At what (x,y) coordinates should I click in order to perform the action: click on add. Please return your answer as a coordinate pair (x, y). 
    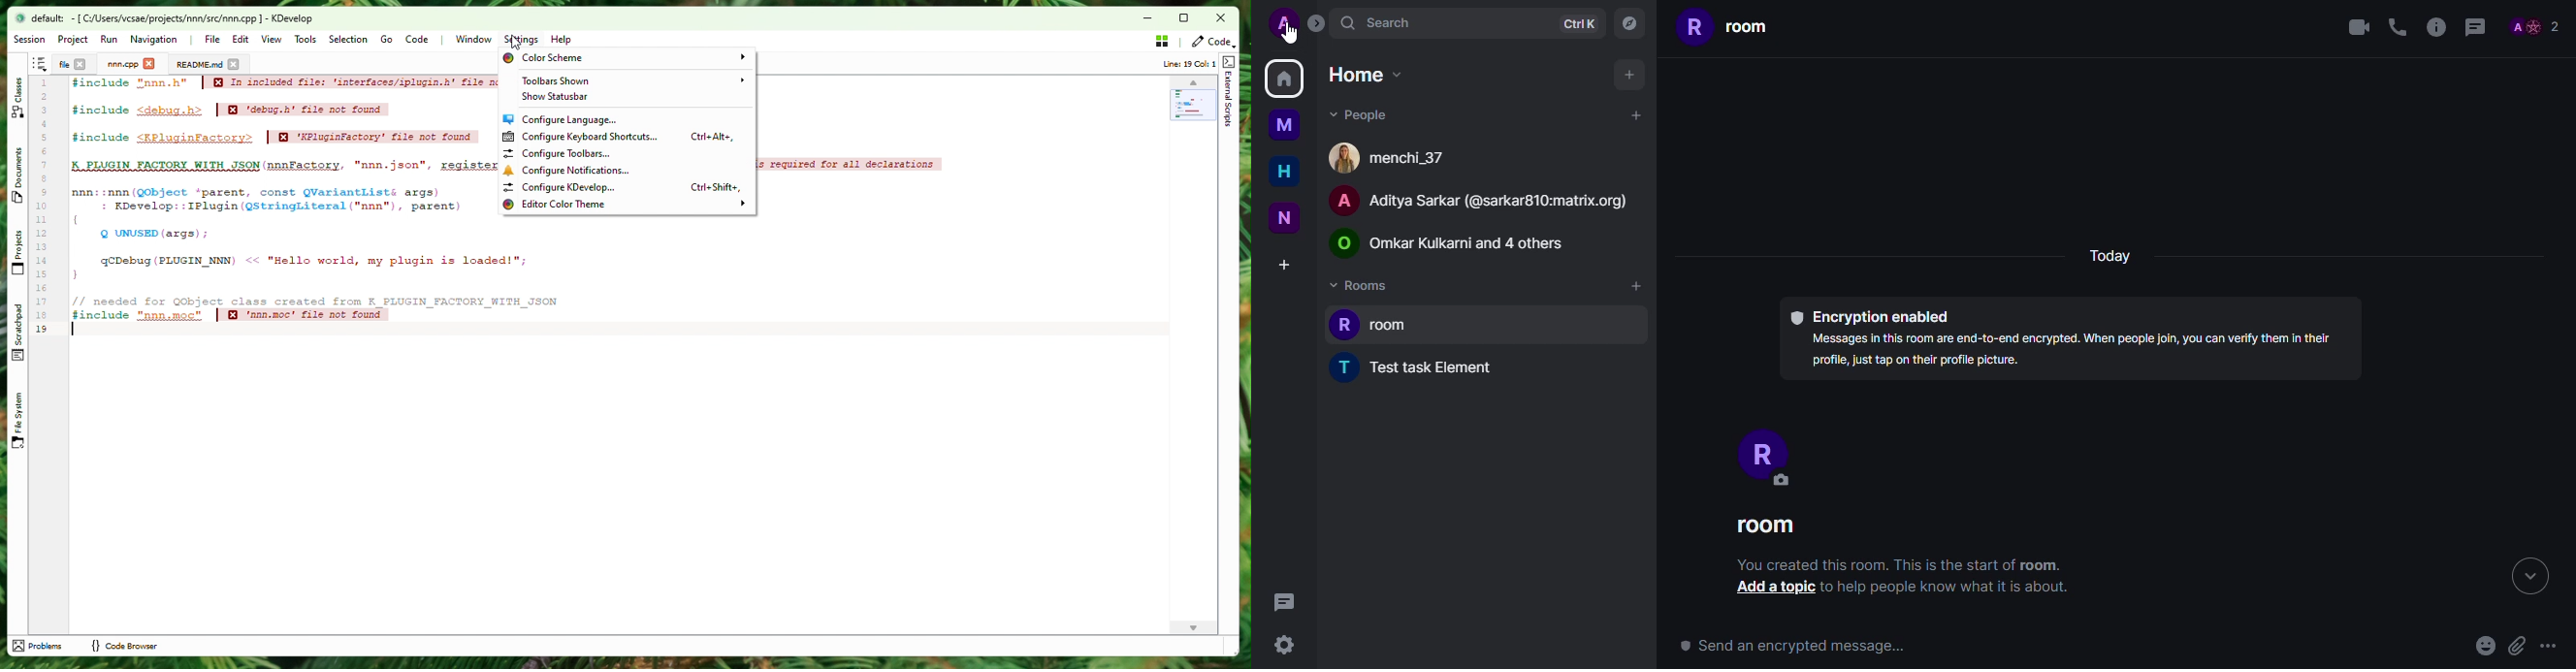
    Looking at the image, I should click on (1629, 73).